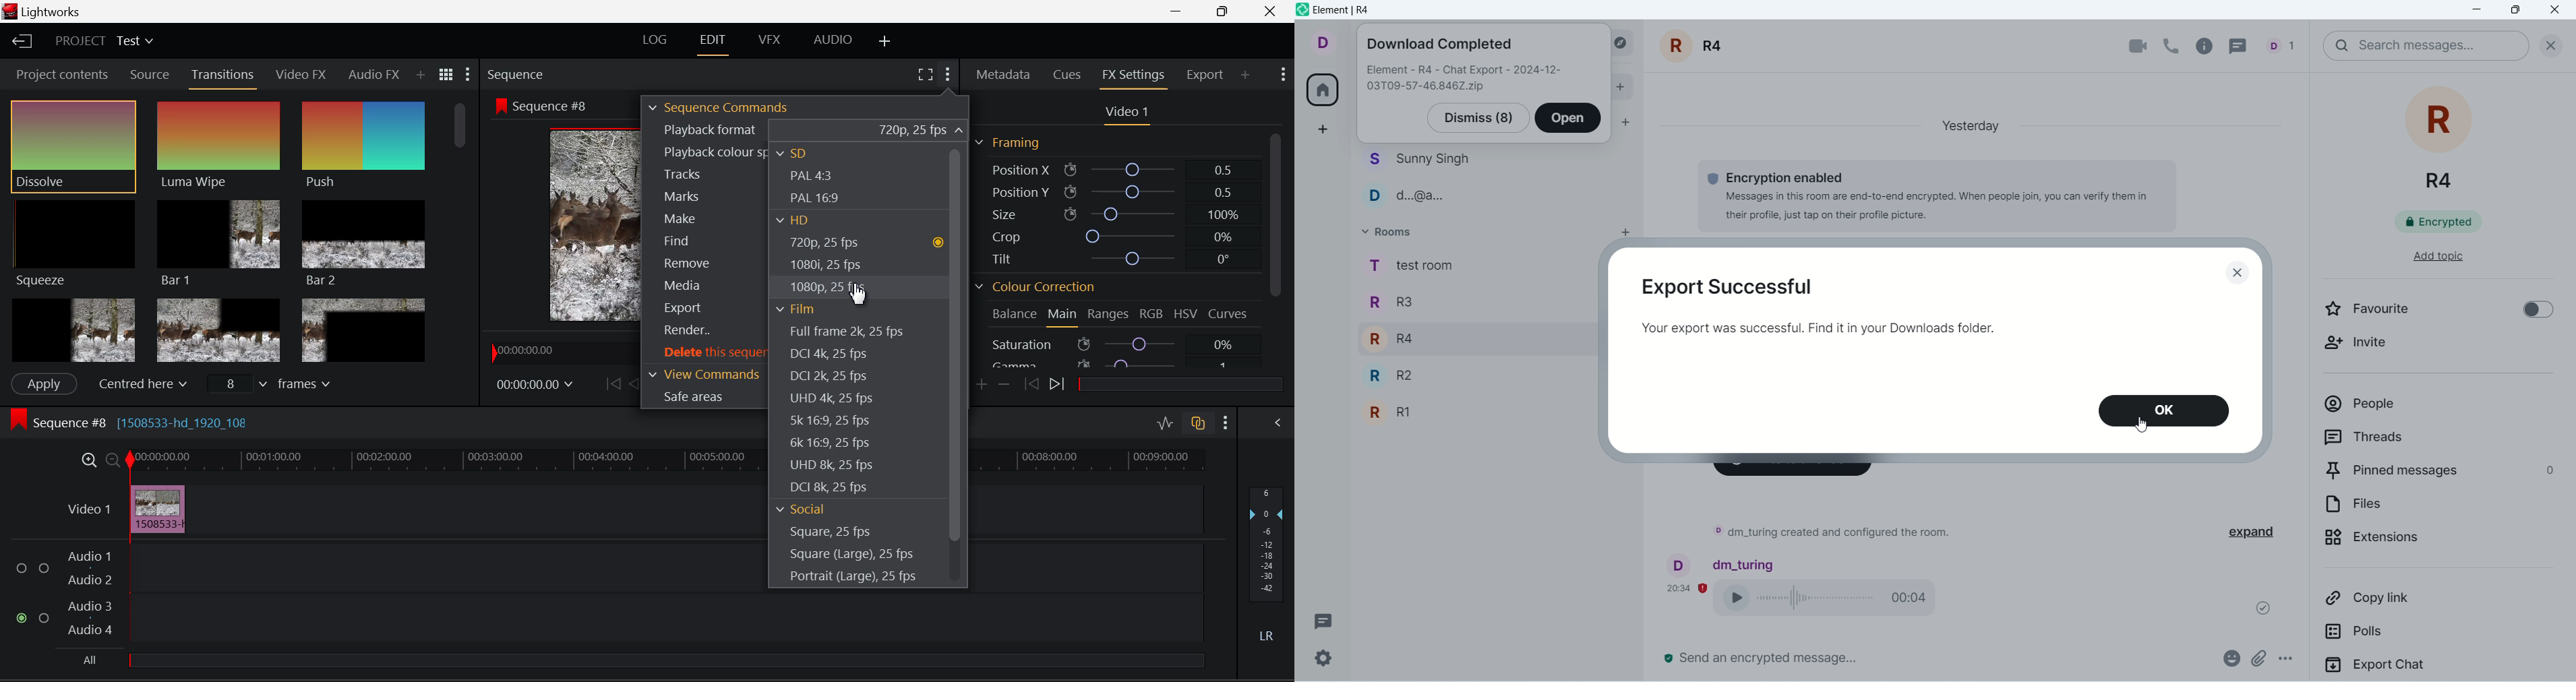 The image size is (2576, 700). What do you see at coordinates (1688, 587) in the screenshot?
I see `time` at bounding box center [1688, 587].